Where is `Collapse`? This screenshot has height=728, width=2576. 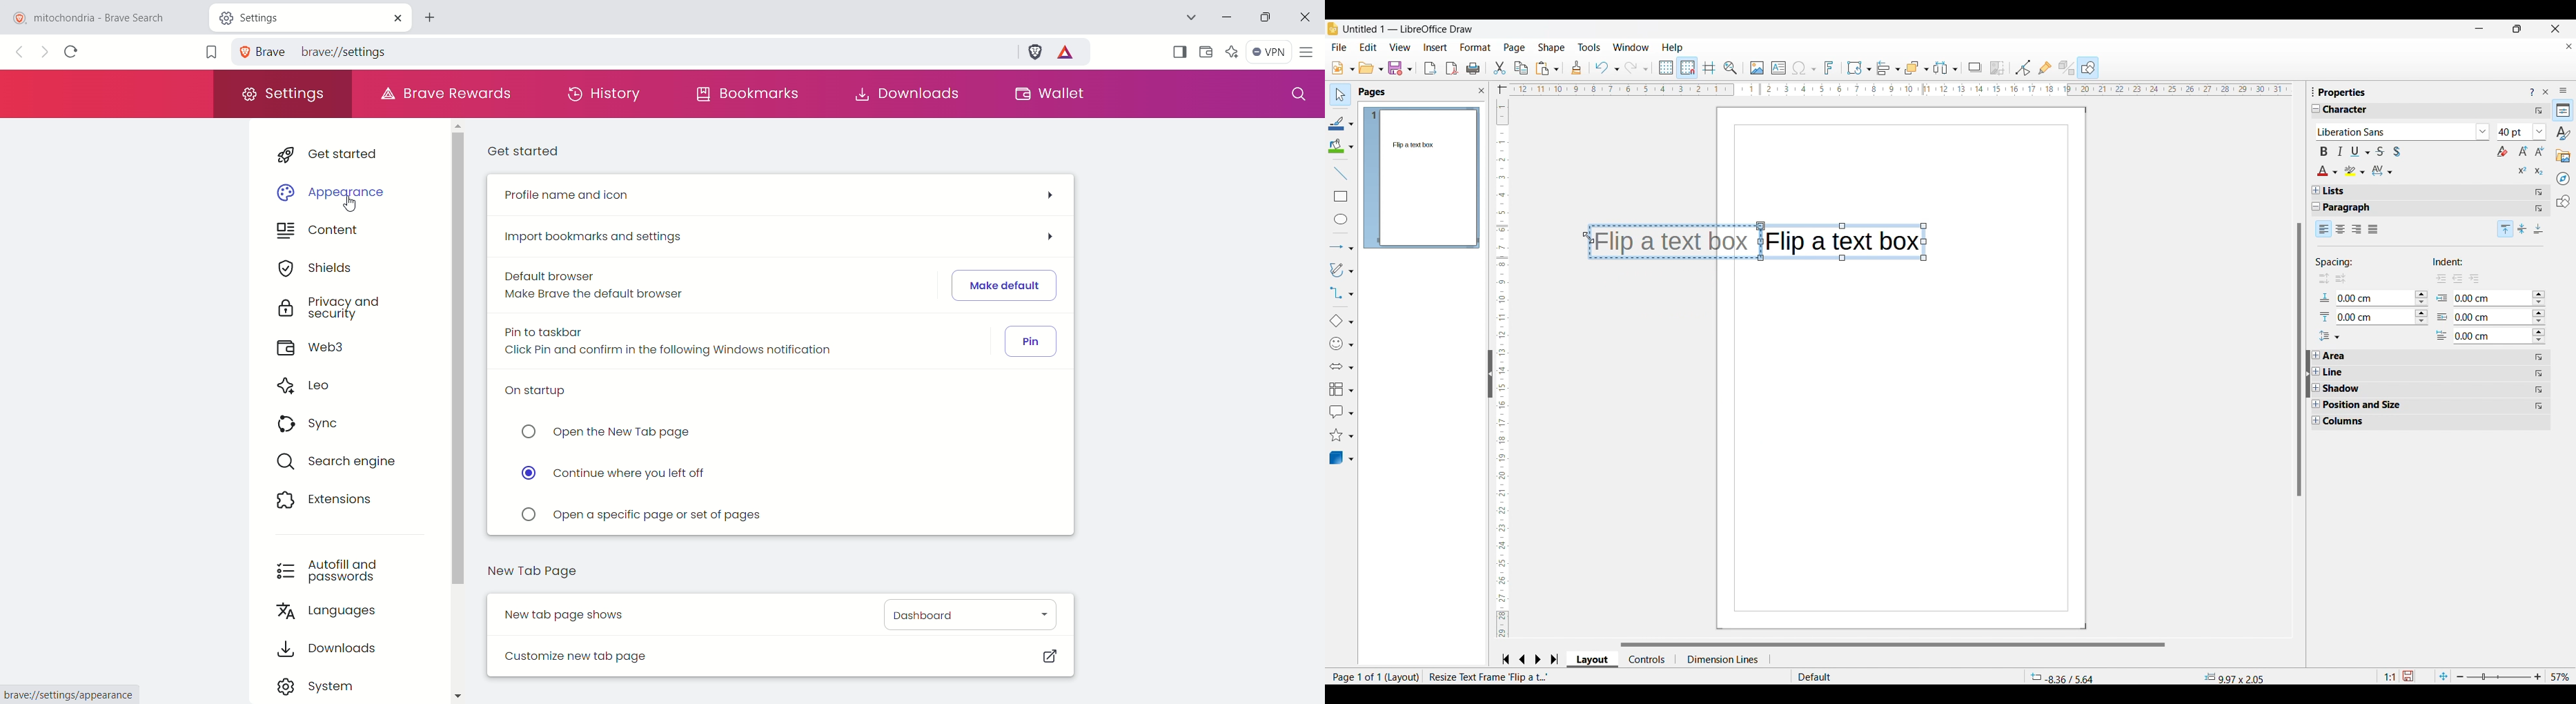
Collapse is located at coordinates (2317, 207).